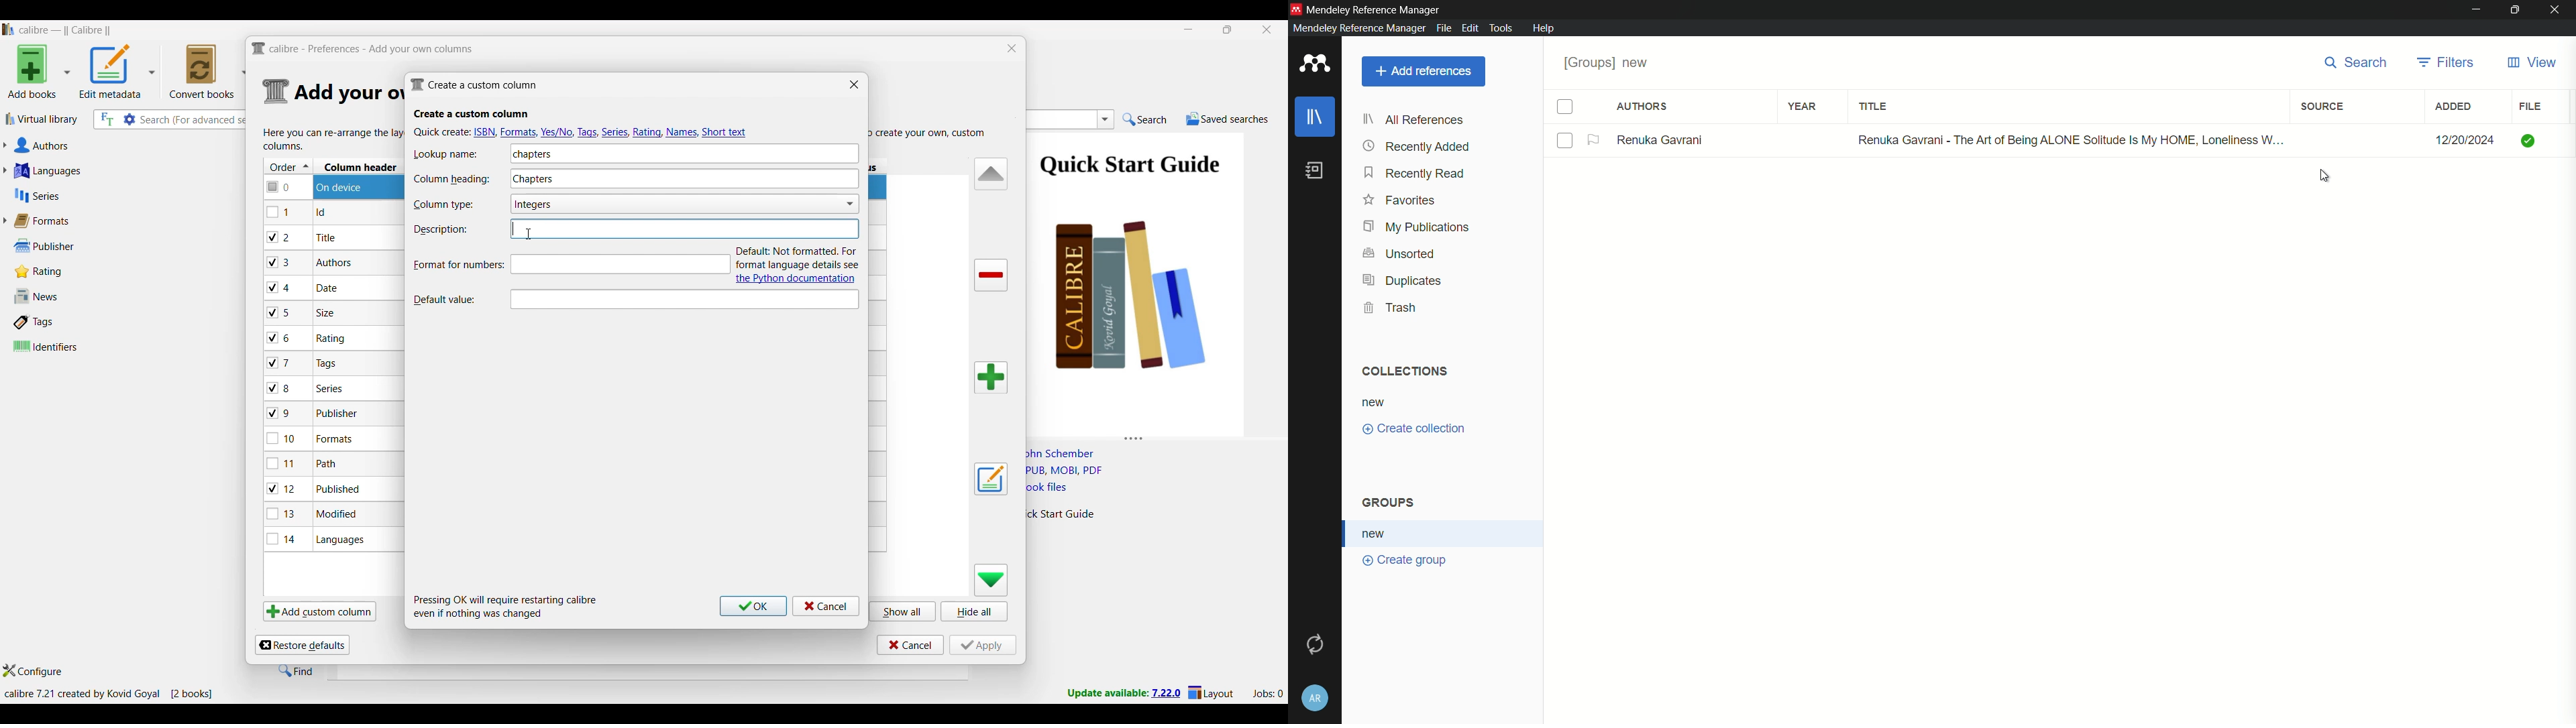  I want to click on checkbox - 5, so click(284, 312).